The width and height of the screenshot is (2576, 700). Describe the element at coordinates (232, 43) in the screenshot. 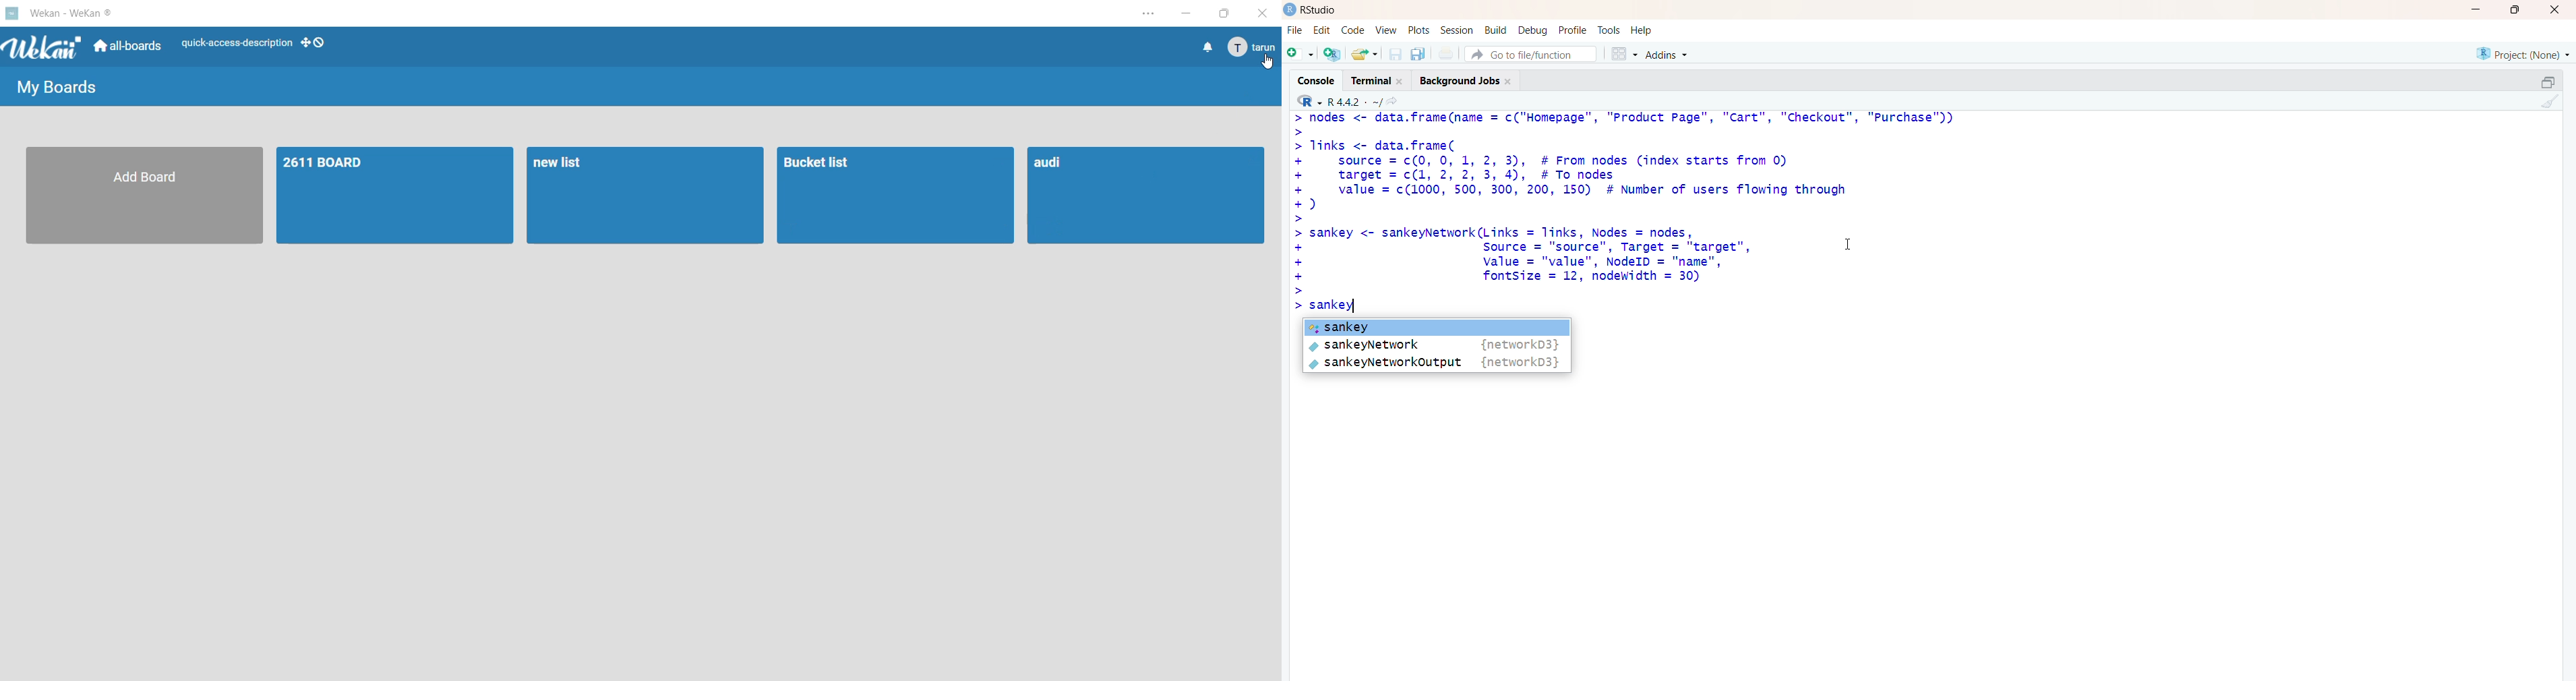

I see `quick access description` at that location.